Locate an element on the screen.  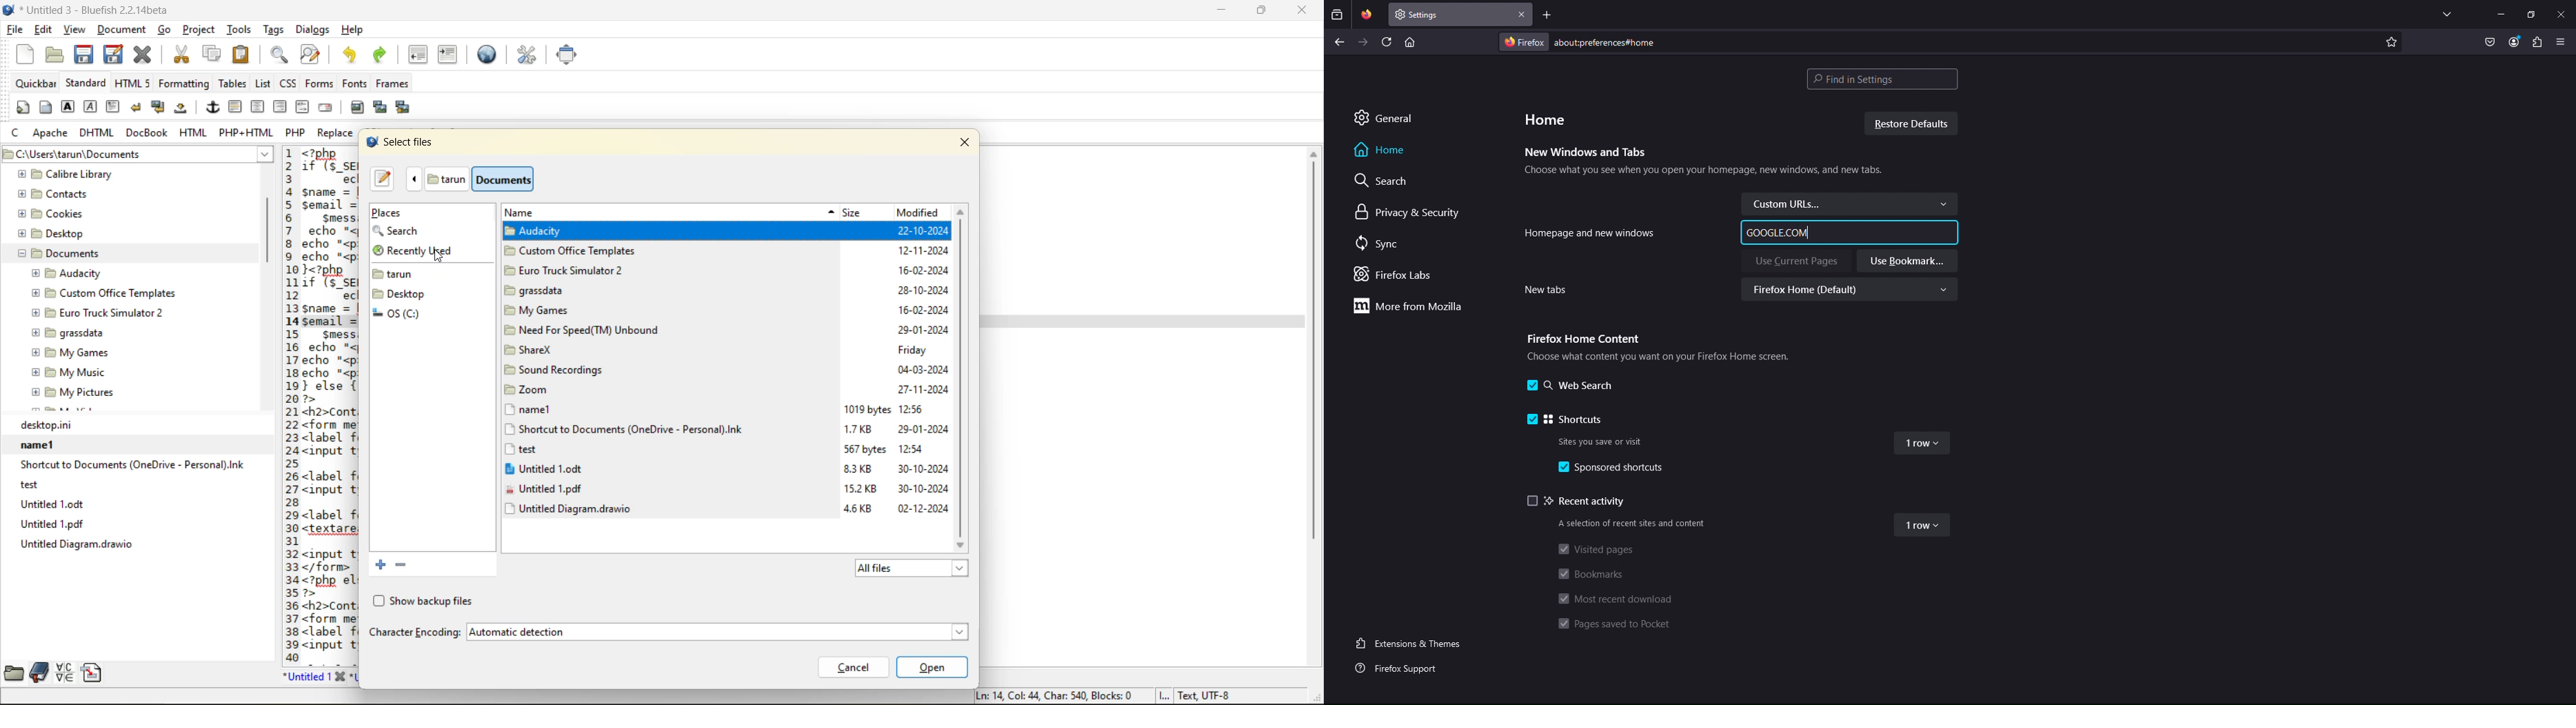
Restore Defaults is located at coordinates (1914, 125).